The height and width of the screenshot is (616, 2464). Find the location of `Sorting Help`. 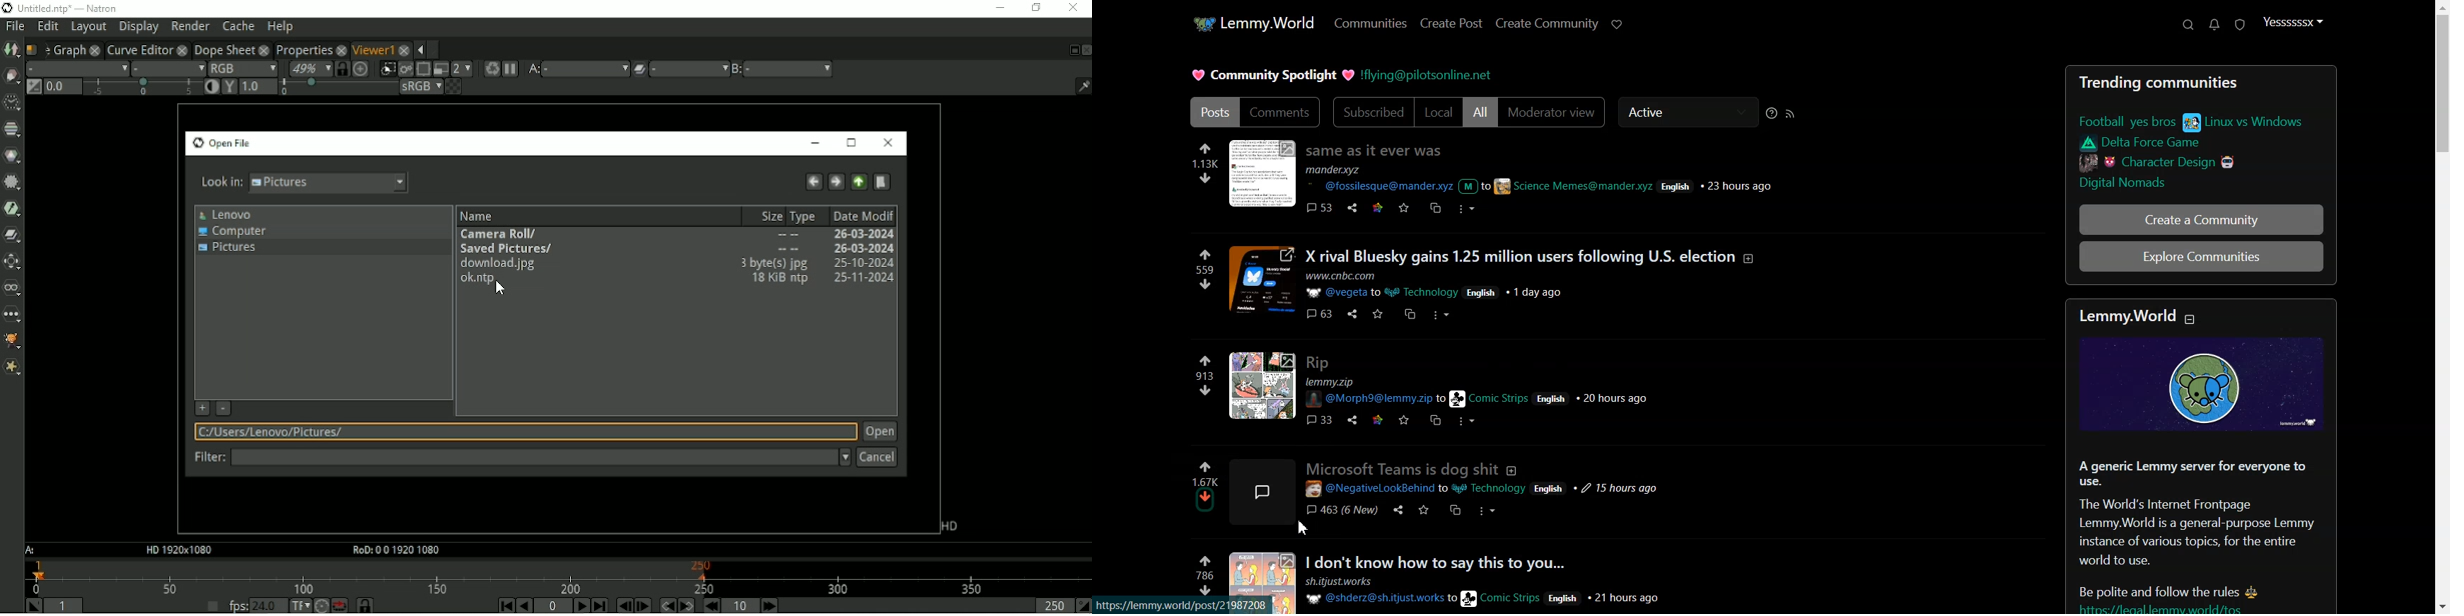

Sorting Help is located at coordinates (1771, 113).